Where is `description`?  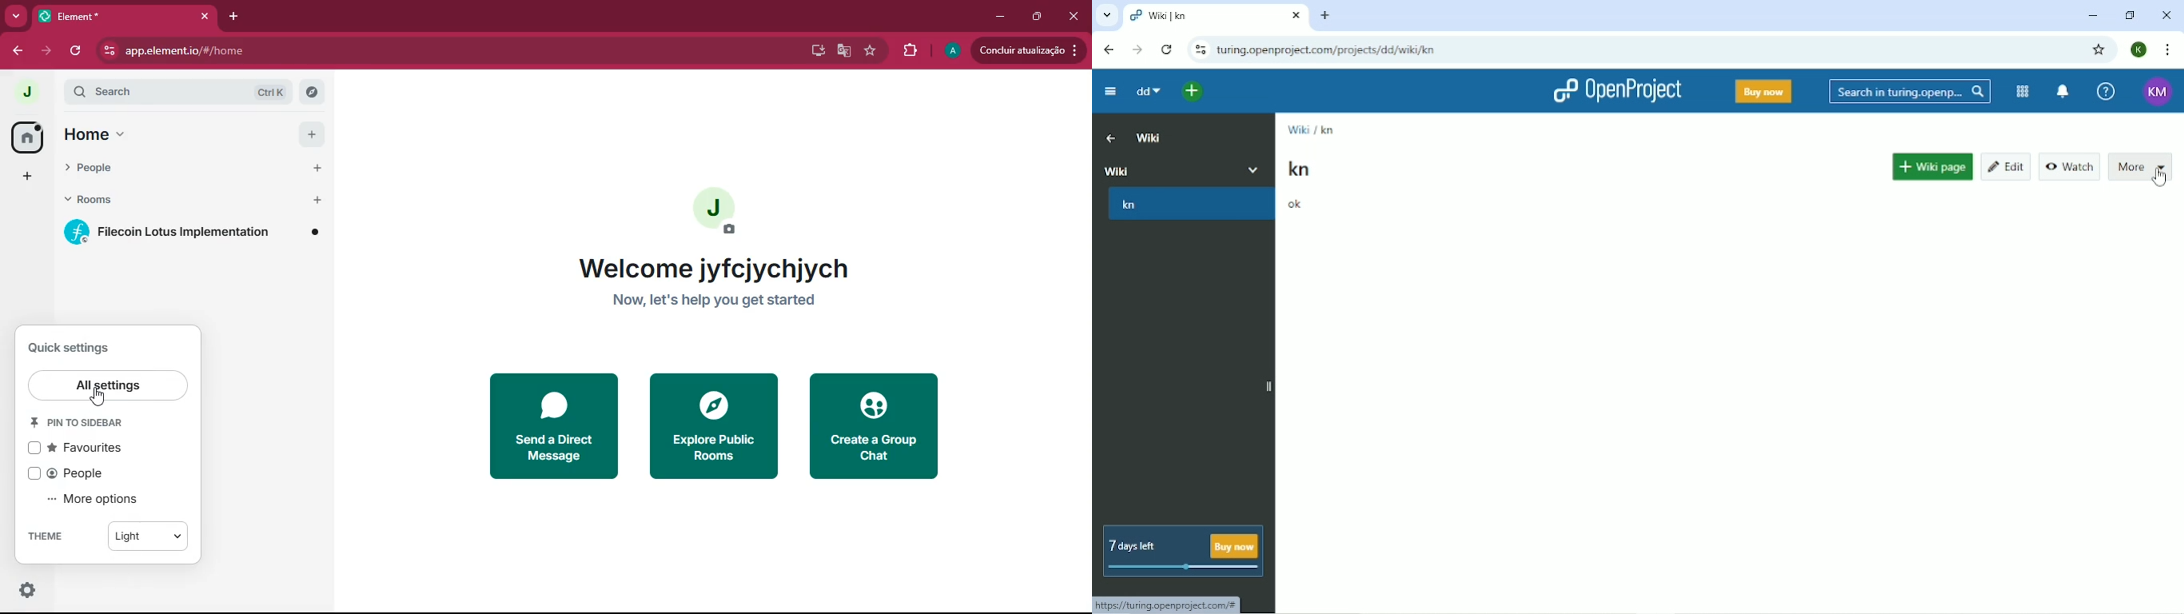
description is located at coordinates (729, 301).